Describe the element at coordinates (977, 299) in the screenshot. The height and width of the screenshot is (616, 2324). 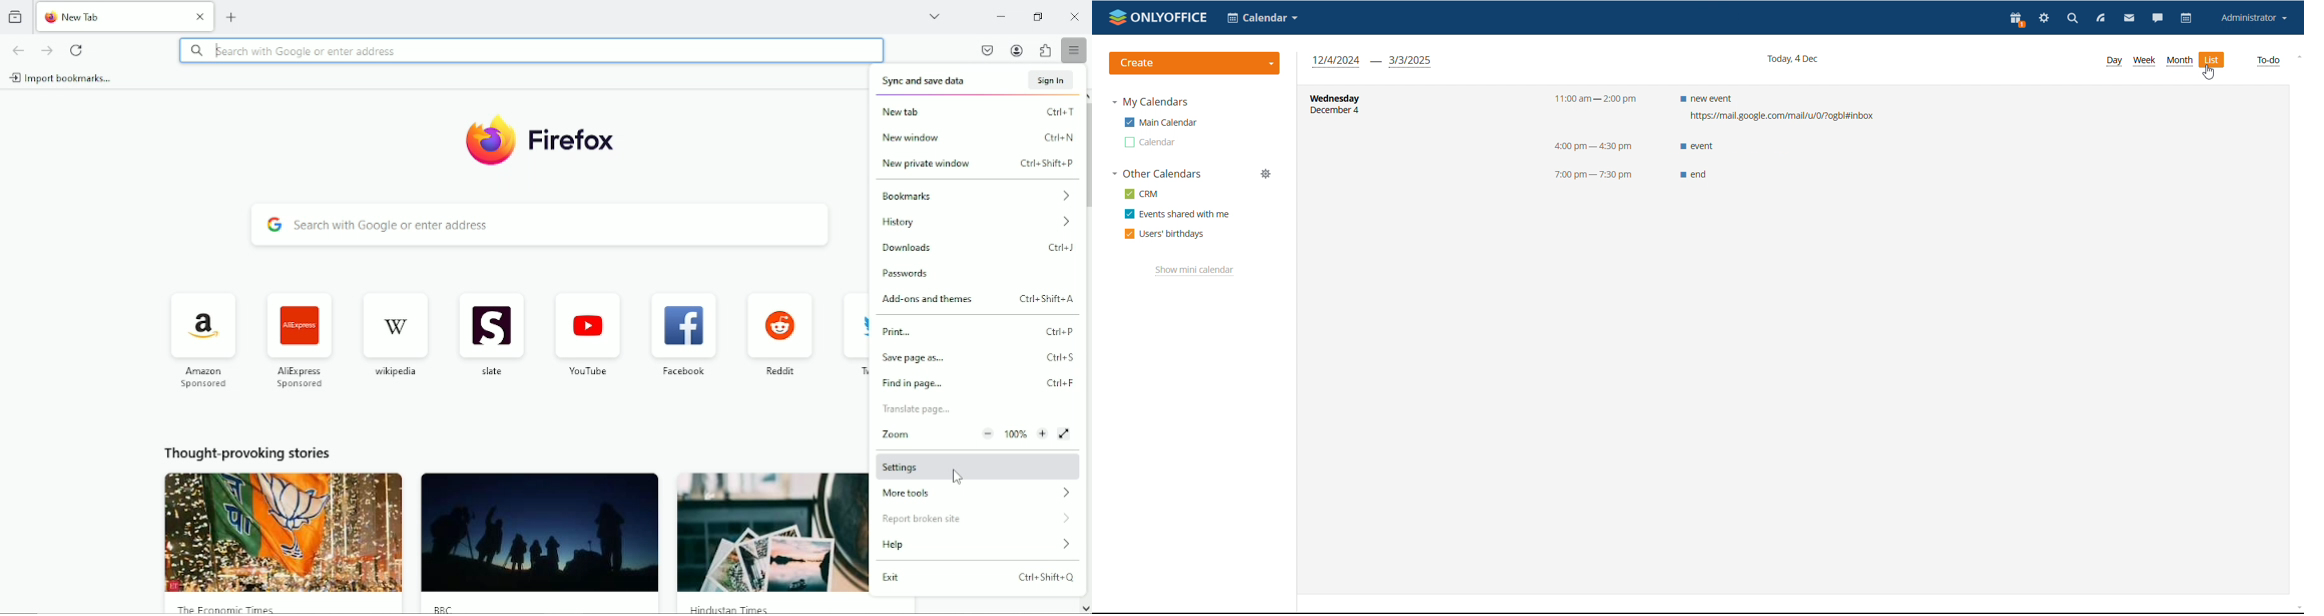
I see `Add-ons and themes  Ctrl+Shift+A` at that location.